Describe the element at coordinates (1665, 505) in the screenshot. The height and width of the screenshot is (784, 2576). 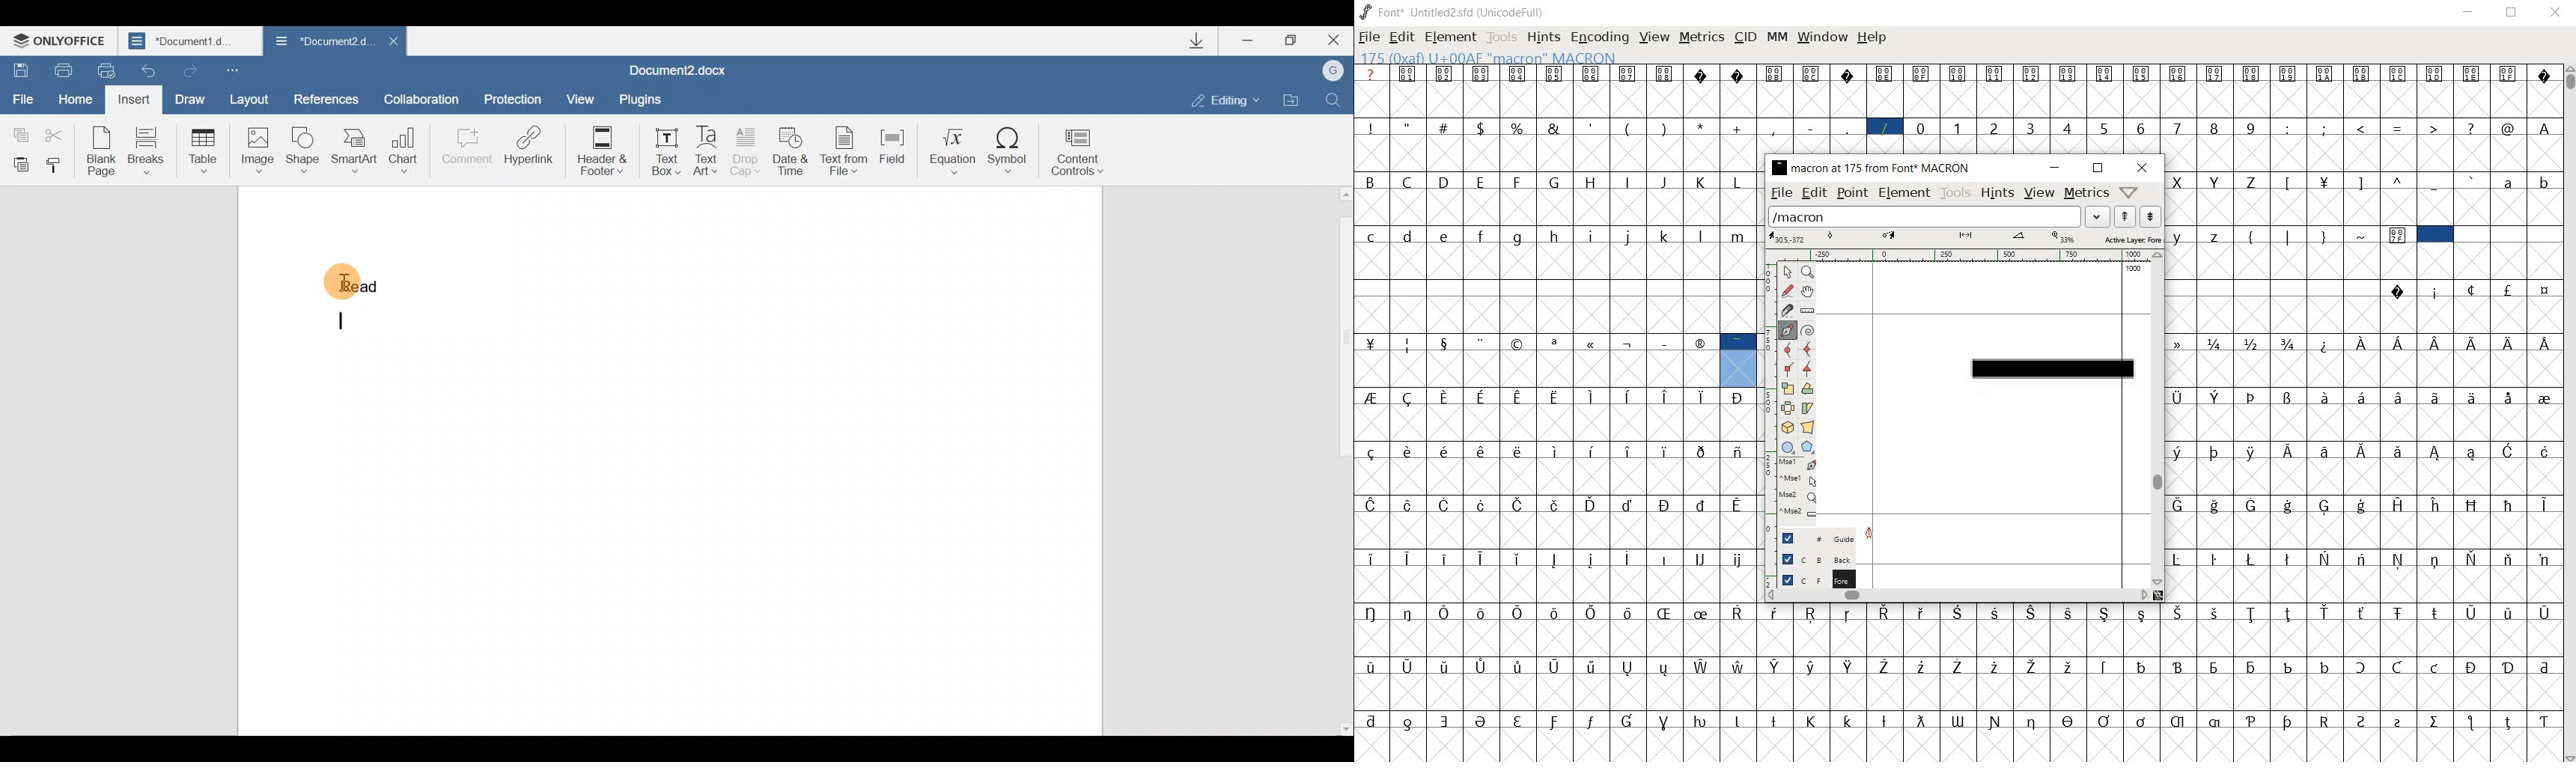
I see `Symbol` at that location.